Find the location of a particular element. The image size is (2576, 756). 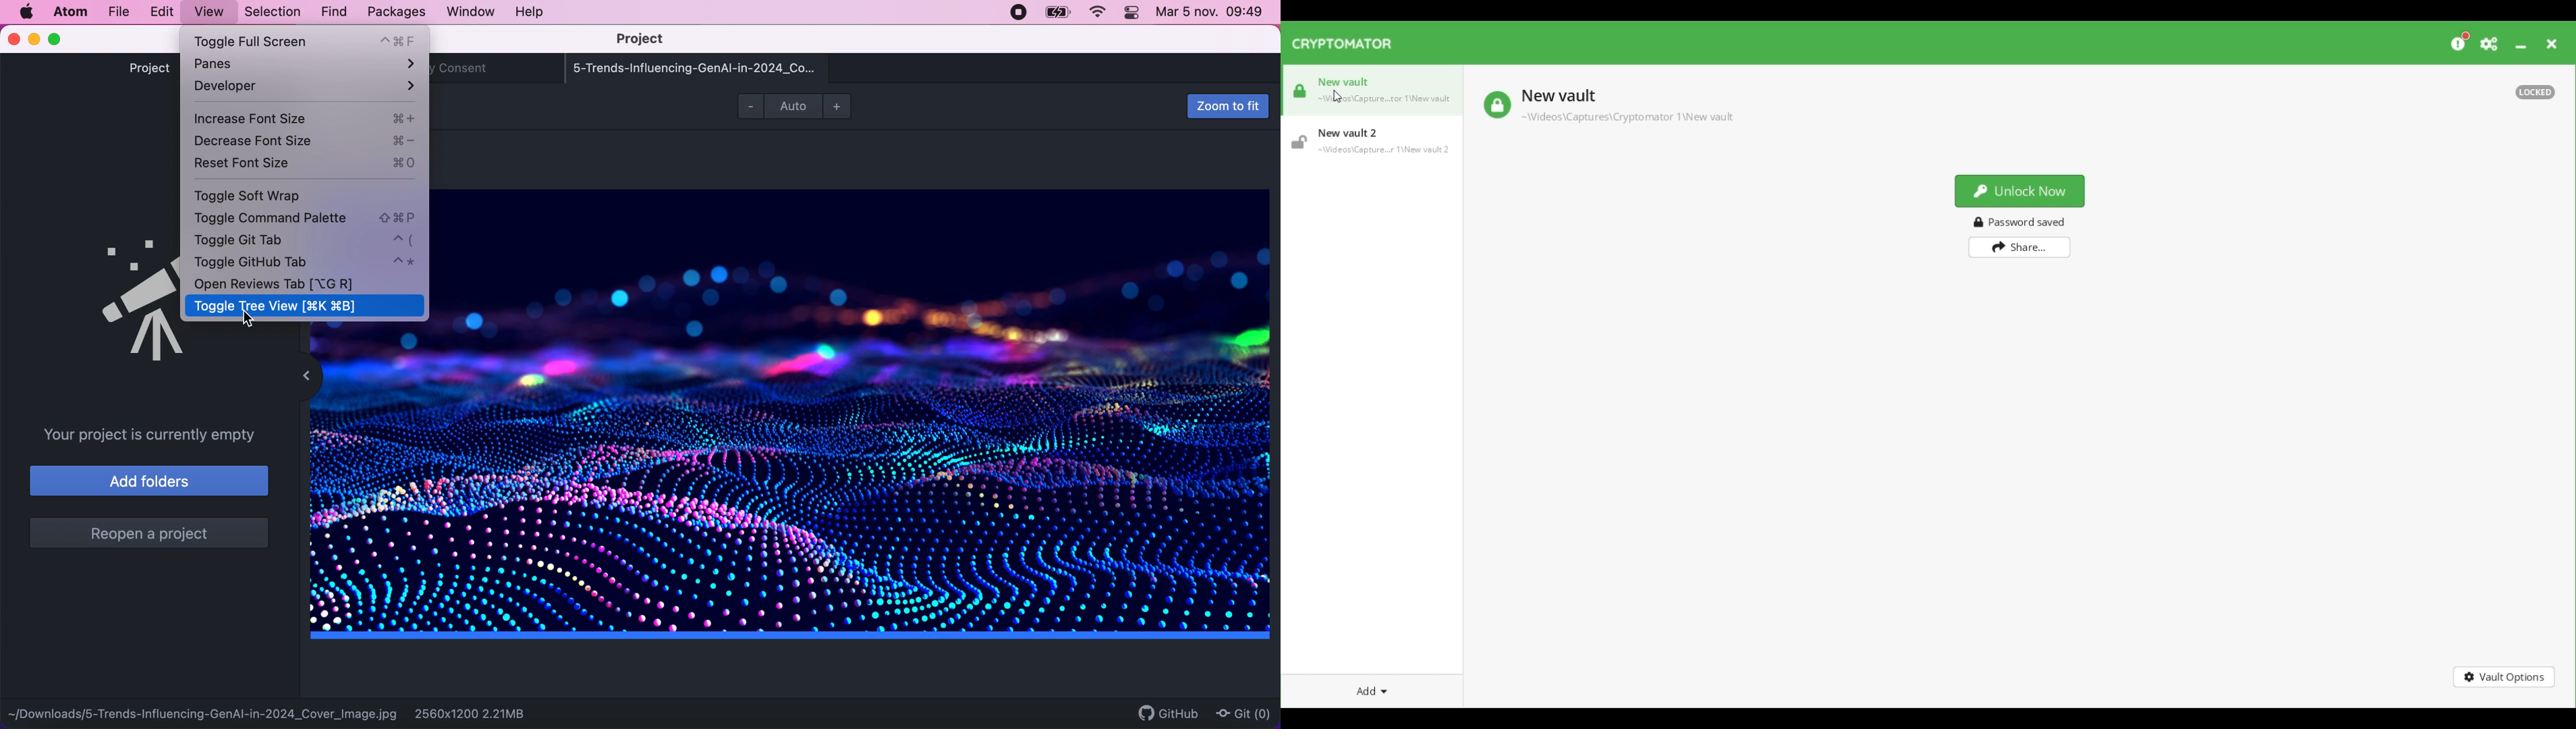

Status of selected vault is located at coordinates (1496, 105).